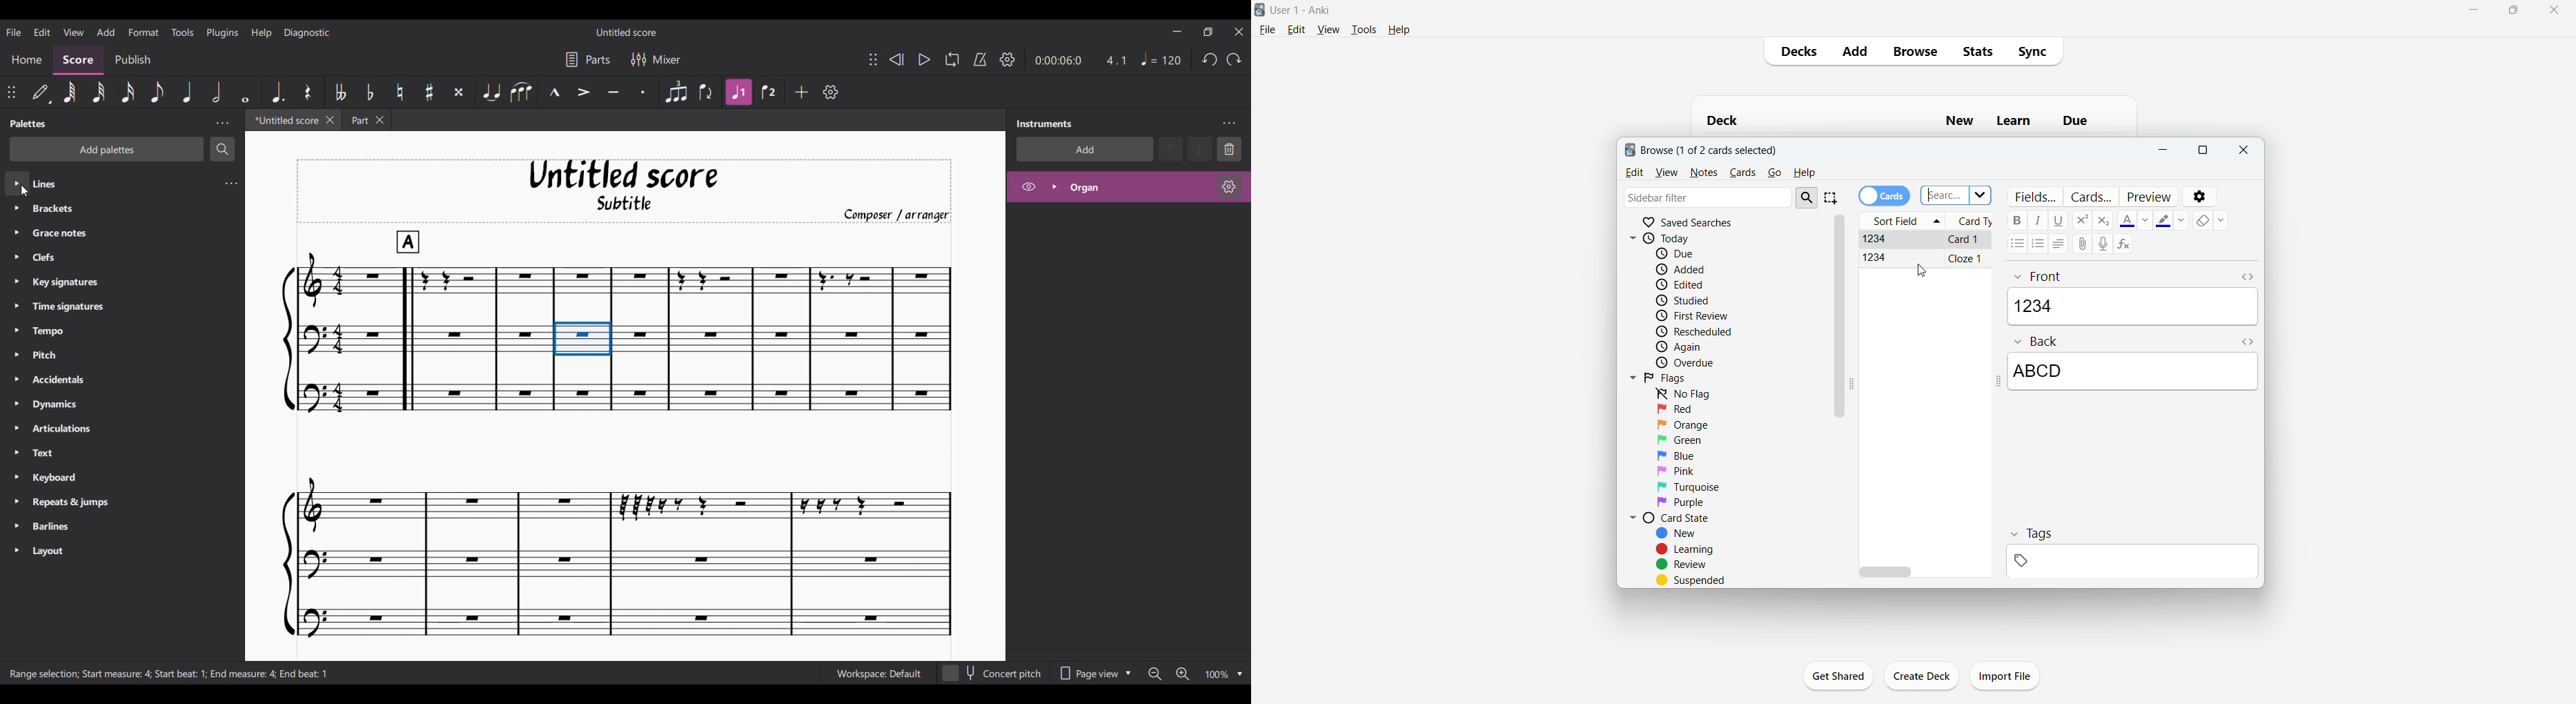 The width and height of the screenshot is (2576, 728). I want to click on Undo, so click(1210, 59).